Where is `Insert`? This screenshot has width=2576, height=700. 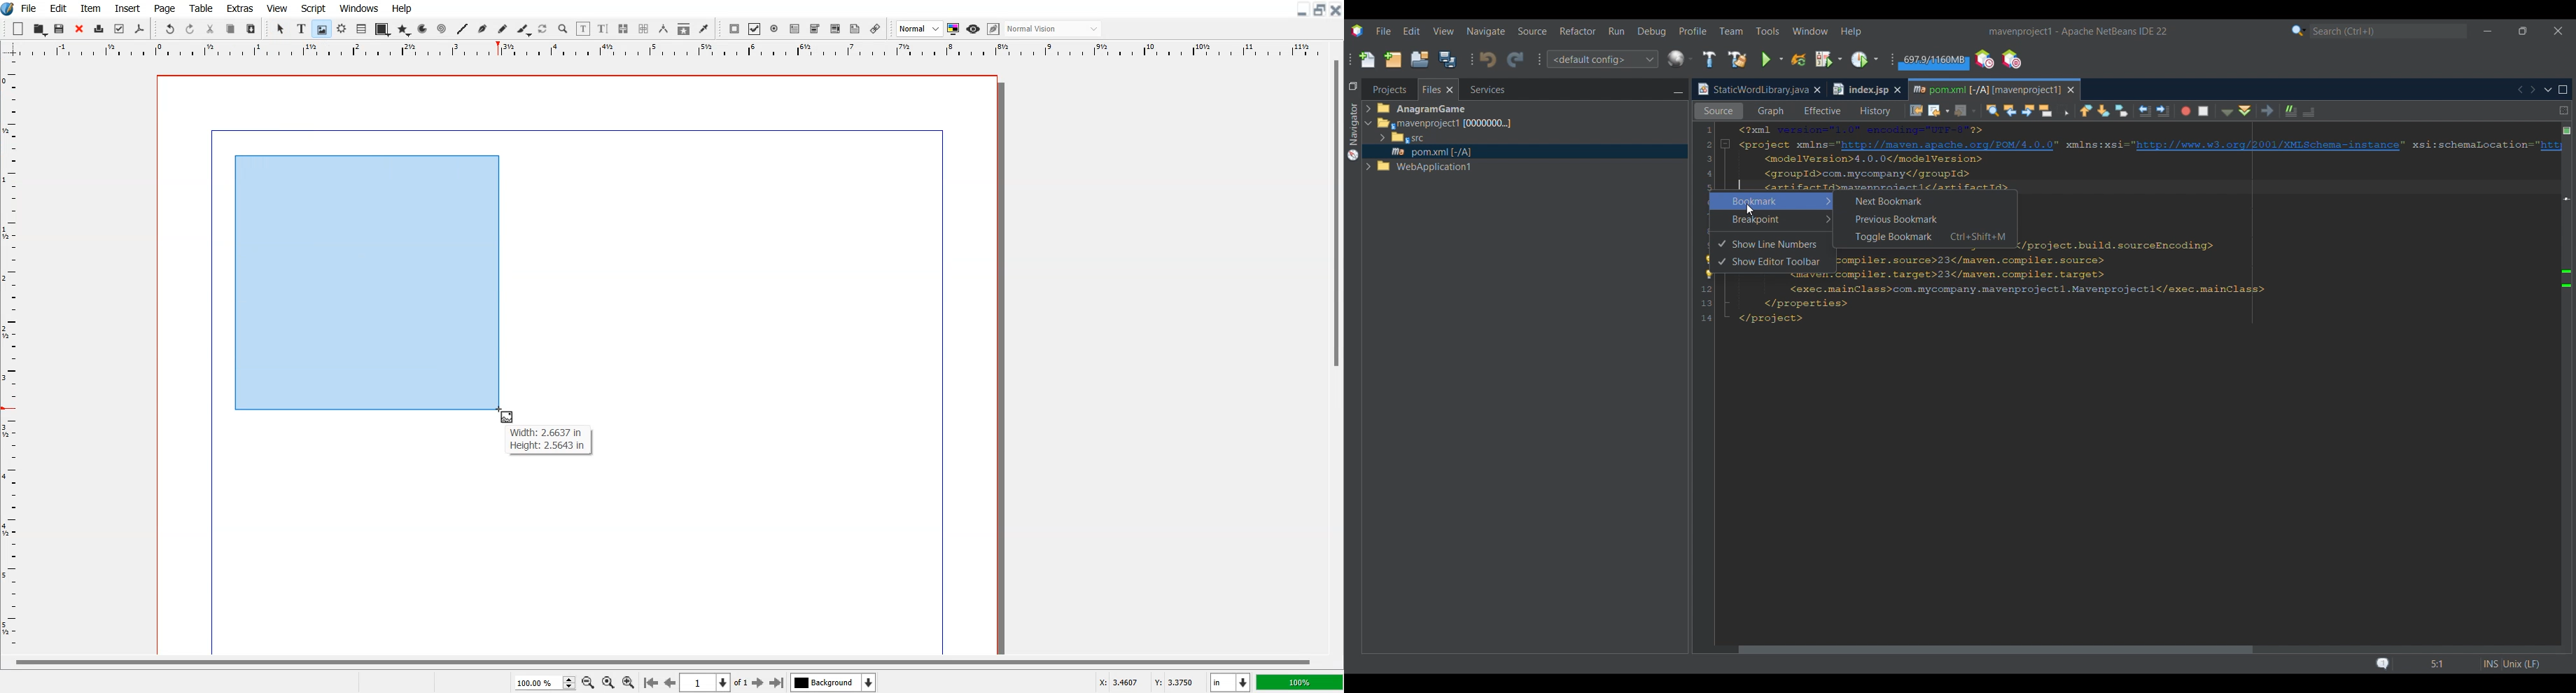 Insert is located at coordinates (126, 8).